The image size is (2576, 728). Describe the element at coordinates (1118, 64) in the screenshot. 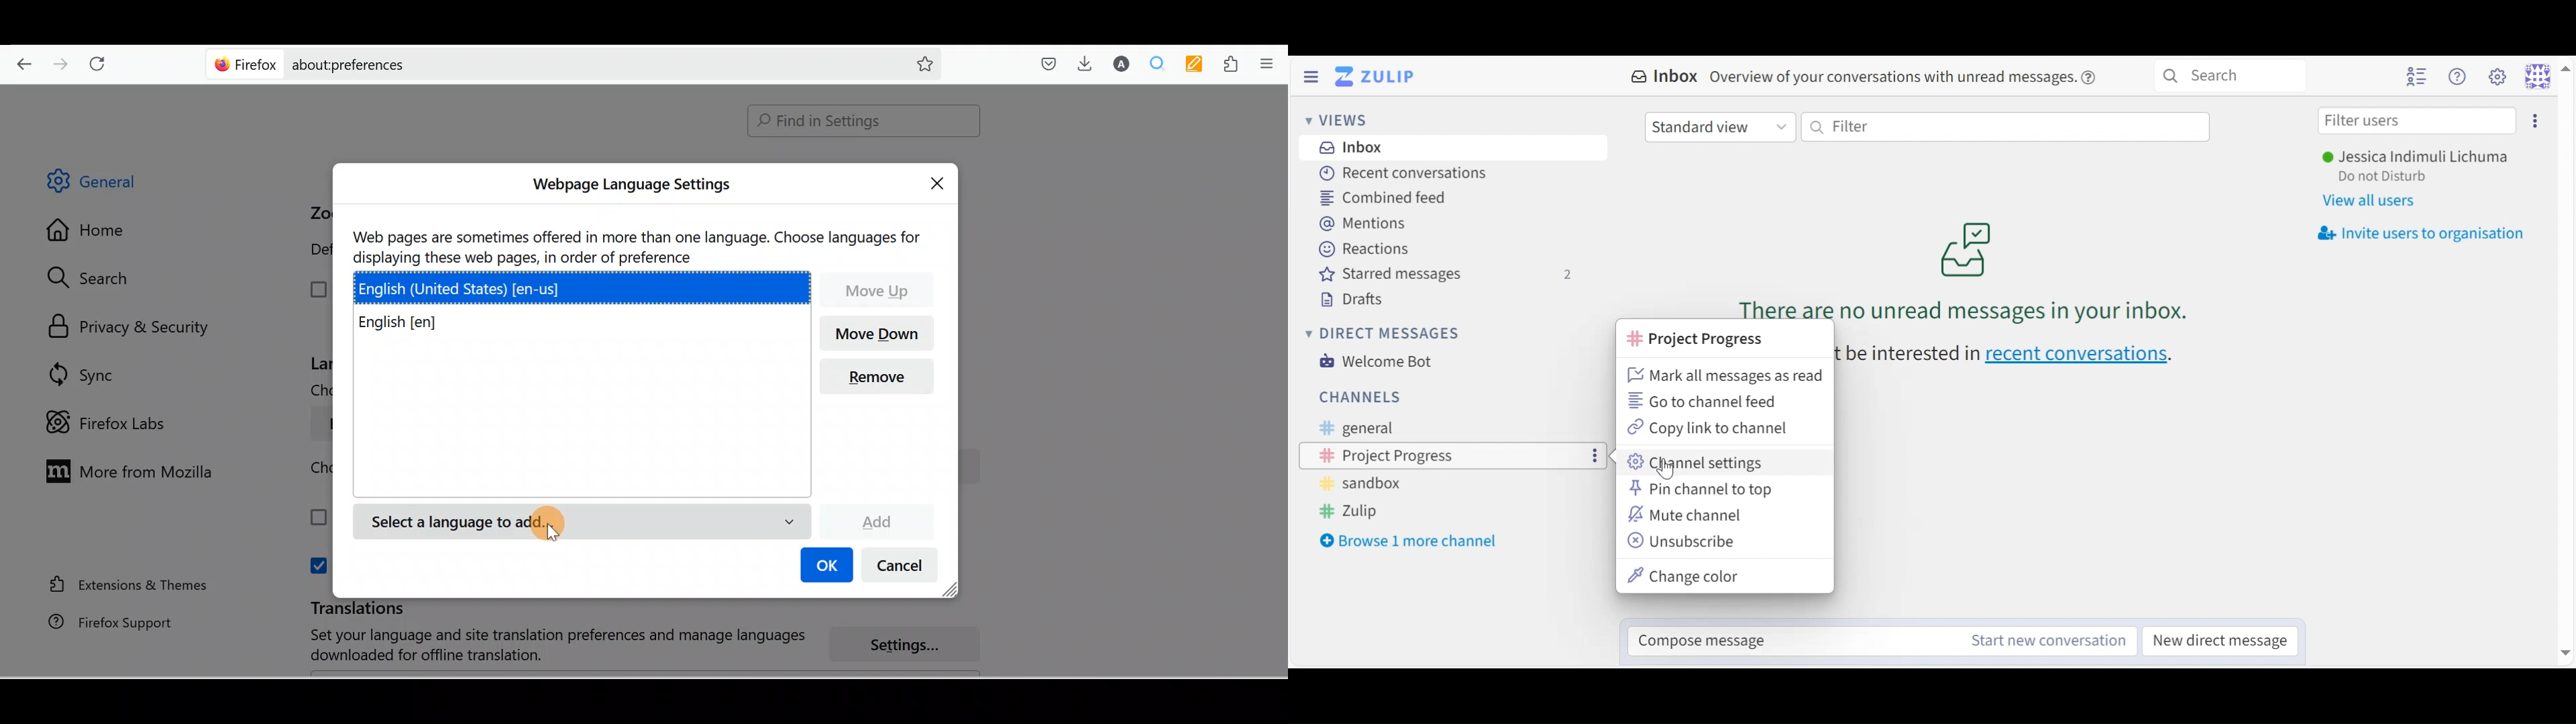

I see `Account` at that location.